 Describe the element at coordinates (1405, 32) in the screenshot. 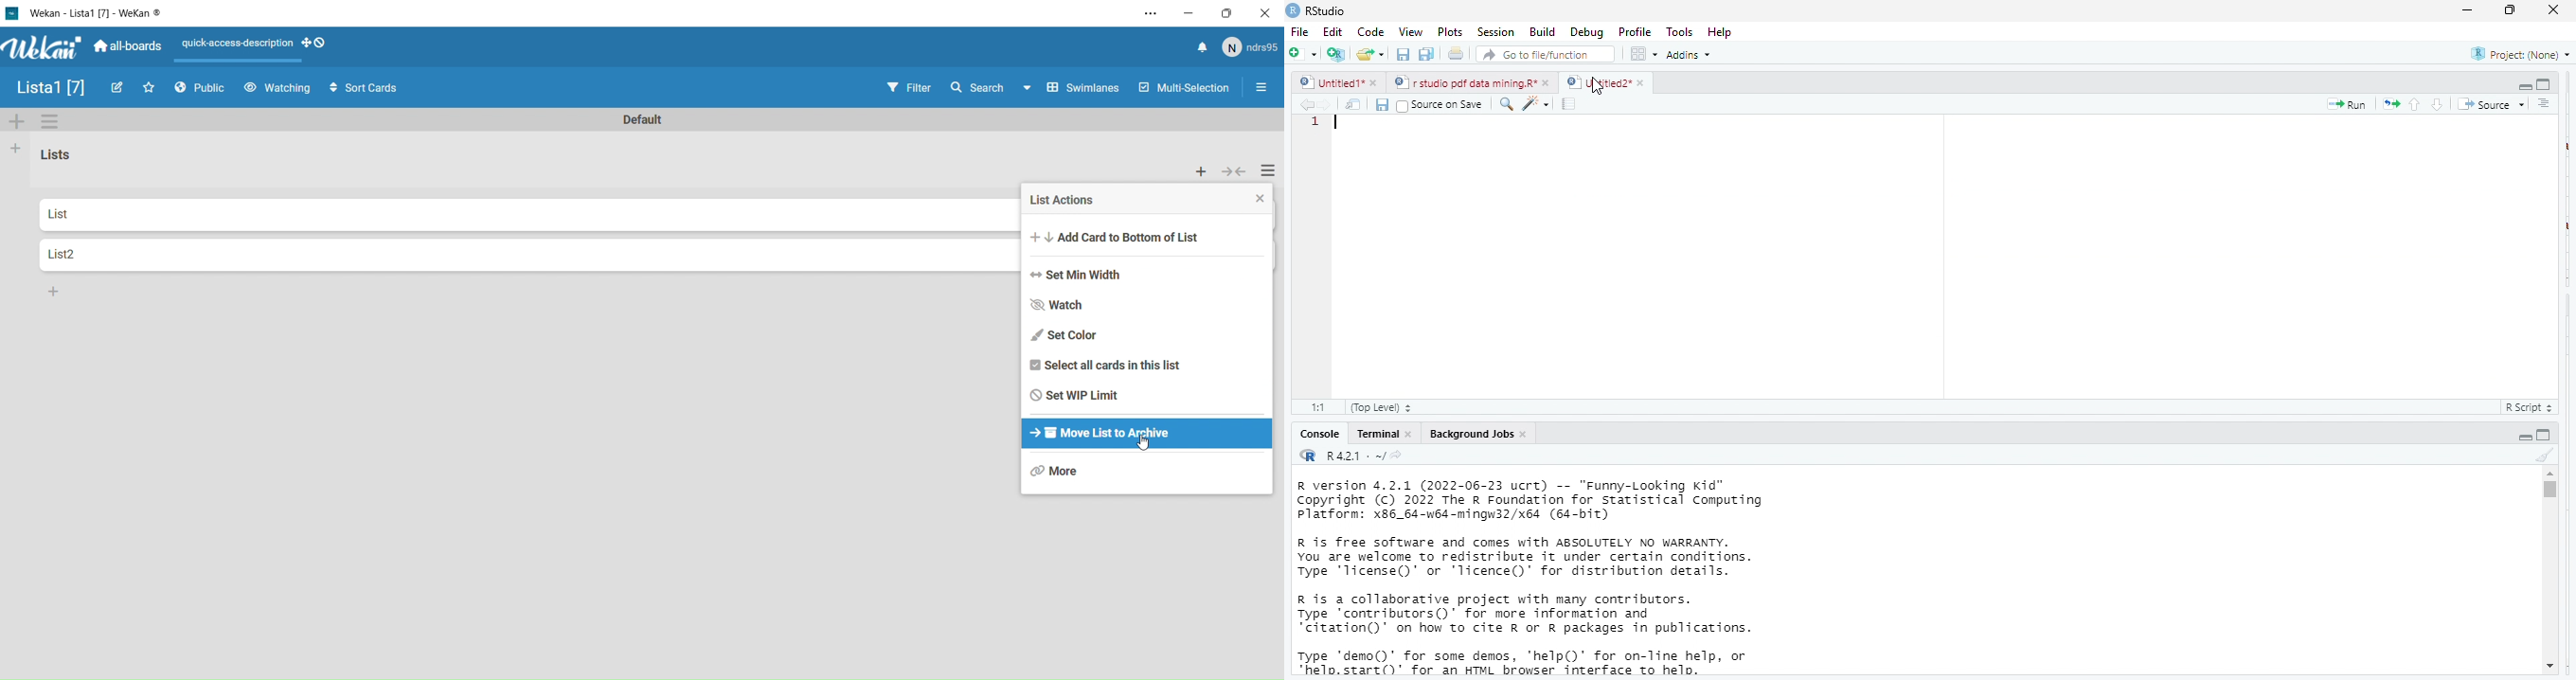

I see `view` at that location.